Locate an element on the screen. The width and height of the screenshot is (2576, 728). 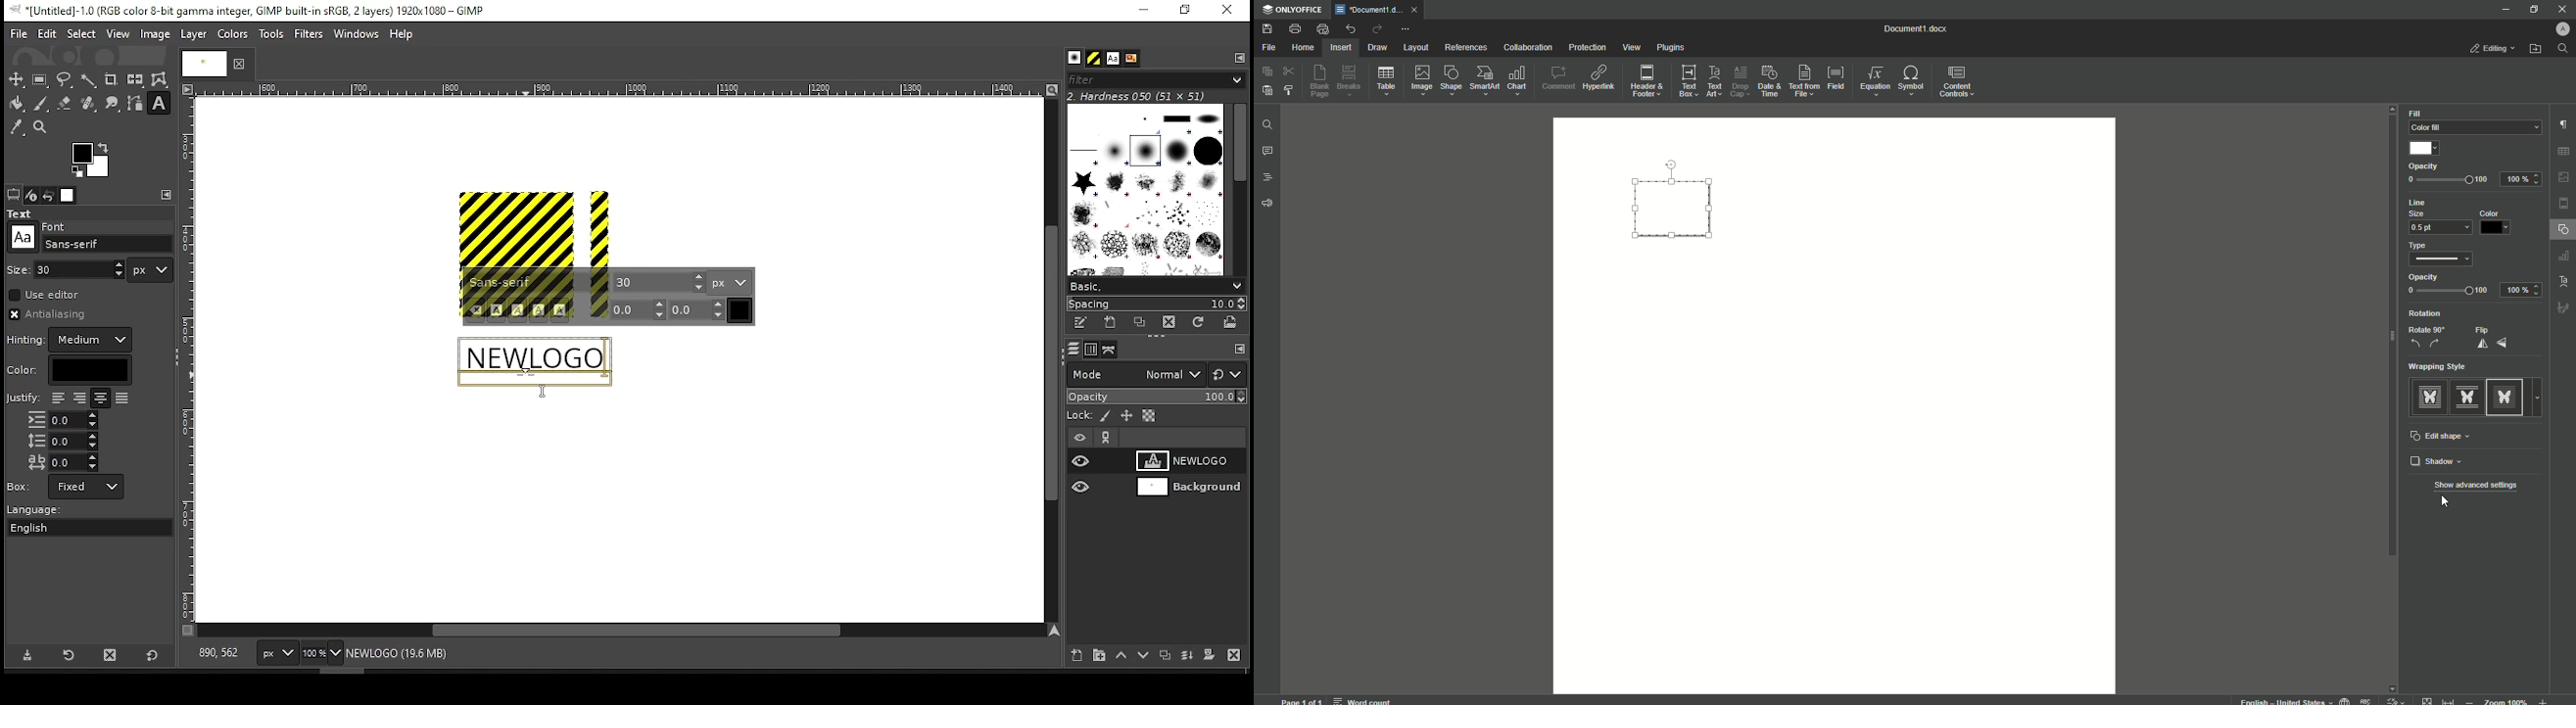
select brush preset is located at coordinates (1158, 285).